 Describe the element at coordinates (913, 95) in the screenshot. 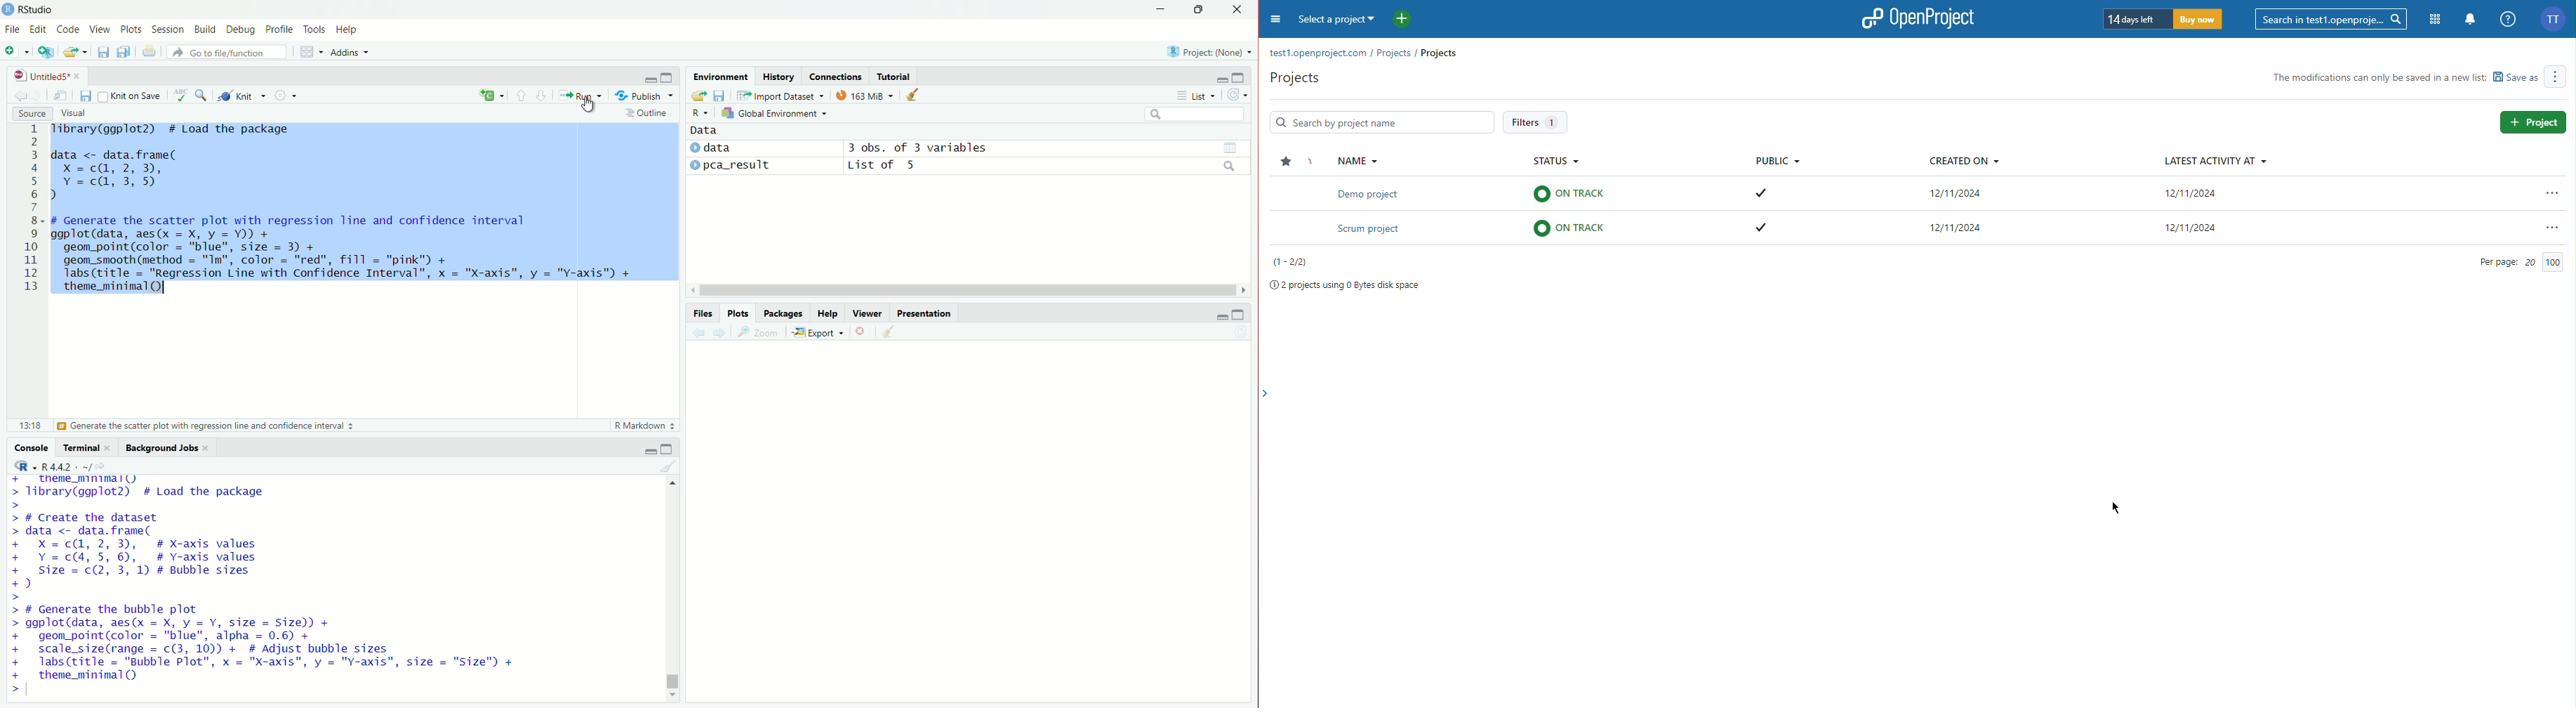

I see `Clear objects from workspace` at that location.